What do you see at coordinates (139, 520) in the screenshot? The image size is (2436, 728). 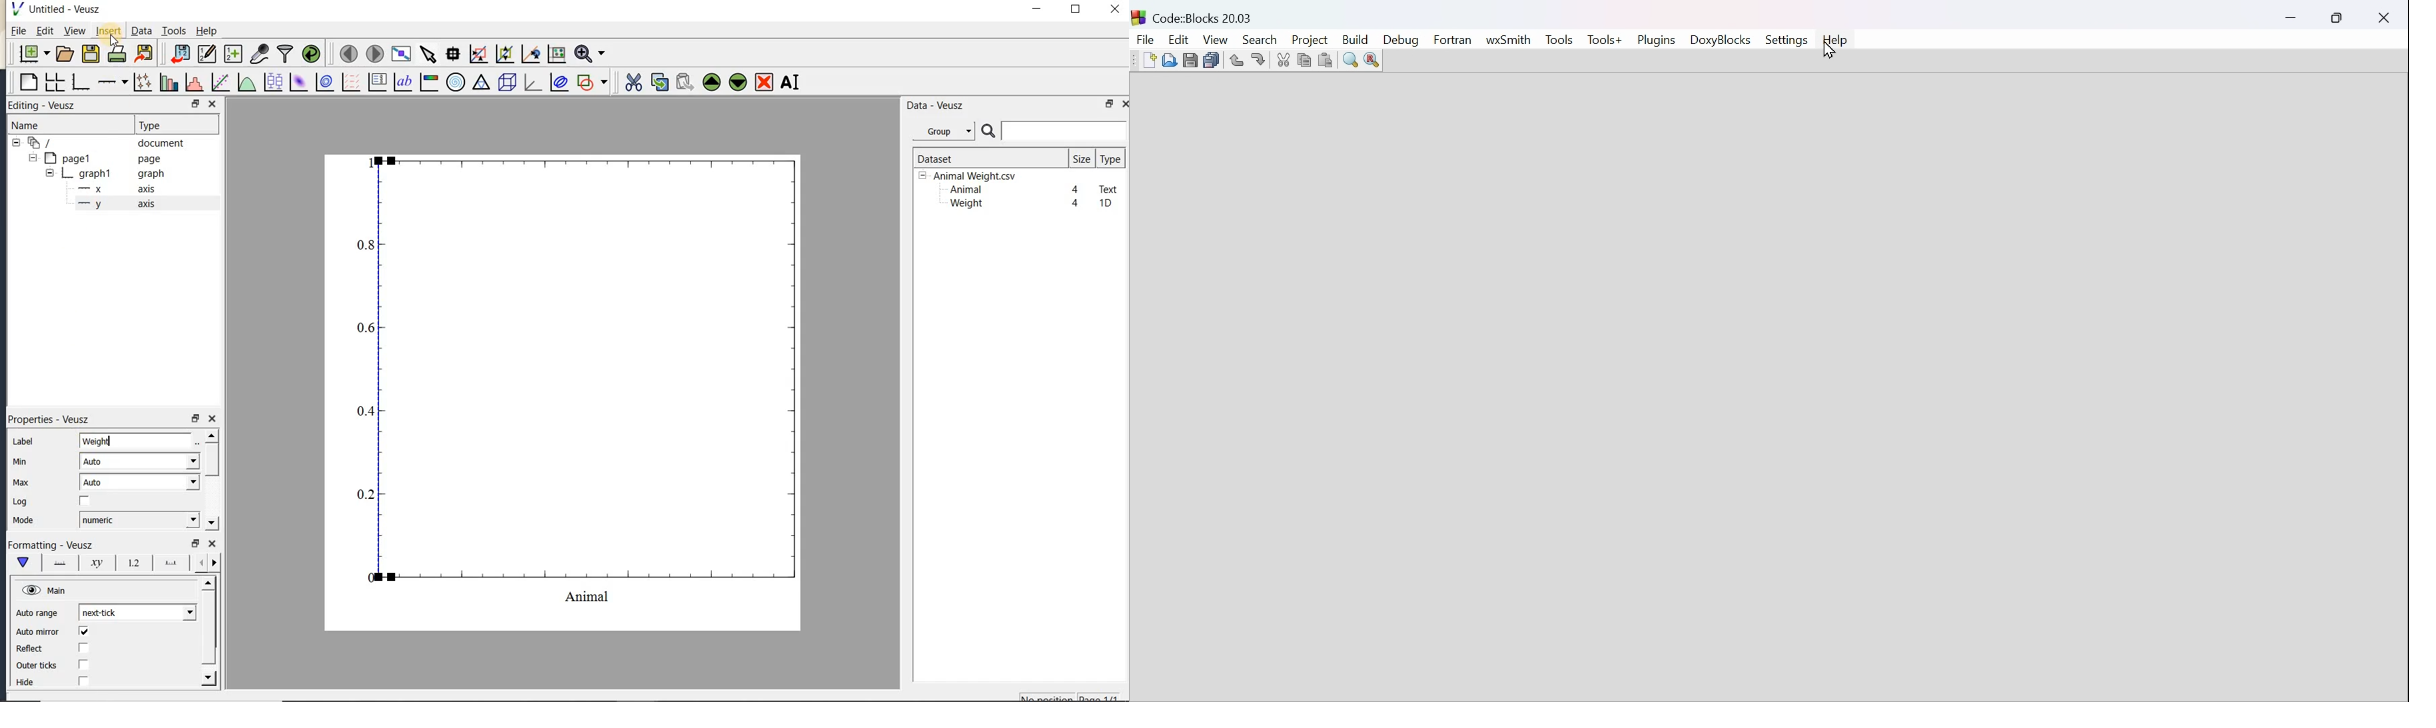 I see `Numeric` at bounding box center [139, 520].